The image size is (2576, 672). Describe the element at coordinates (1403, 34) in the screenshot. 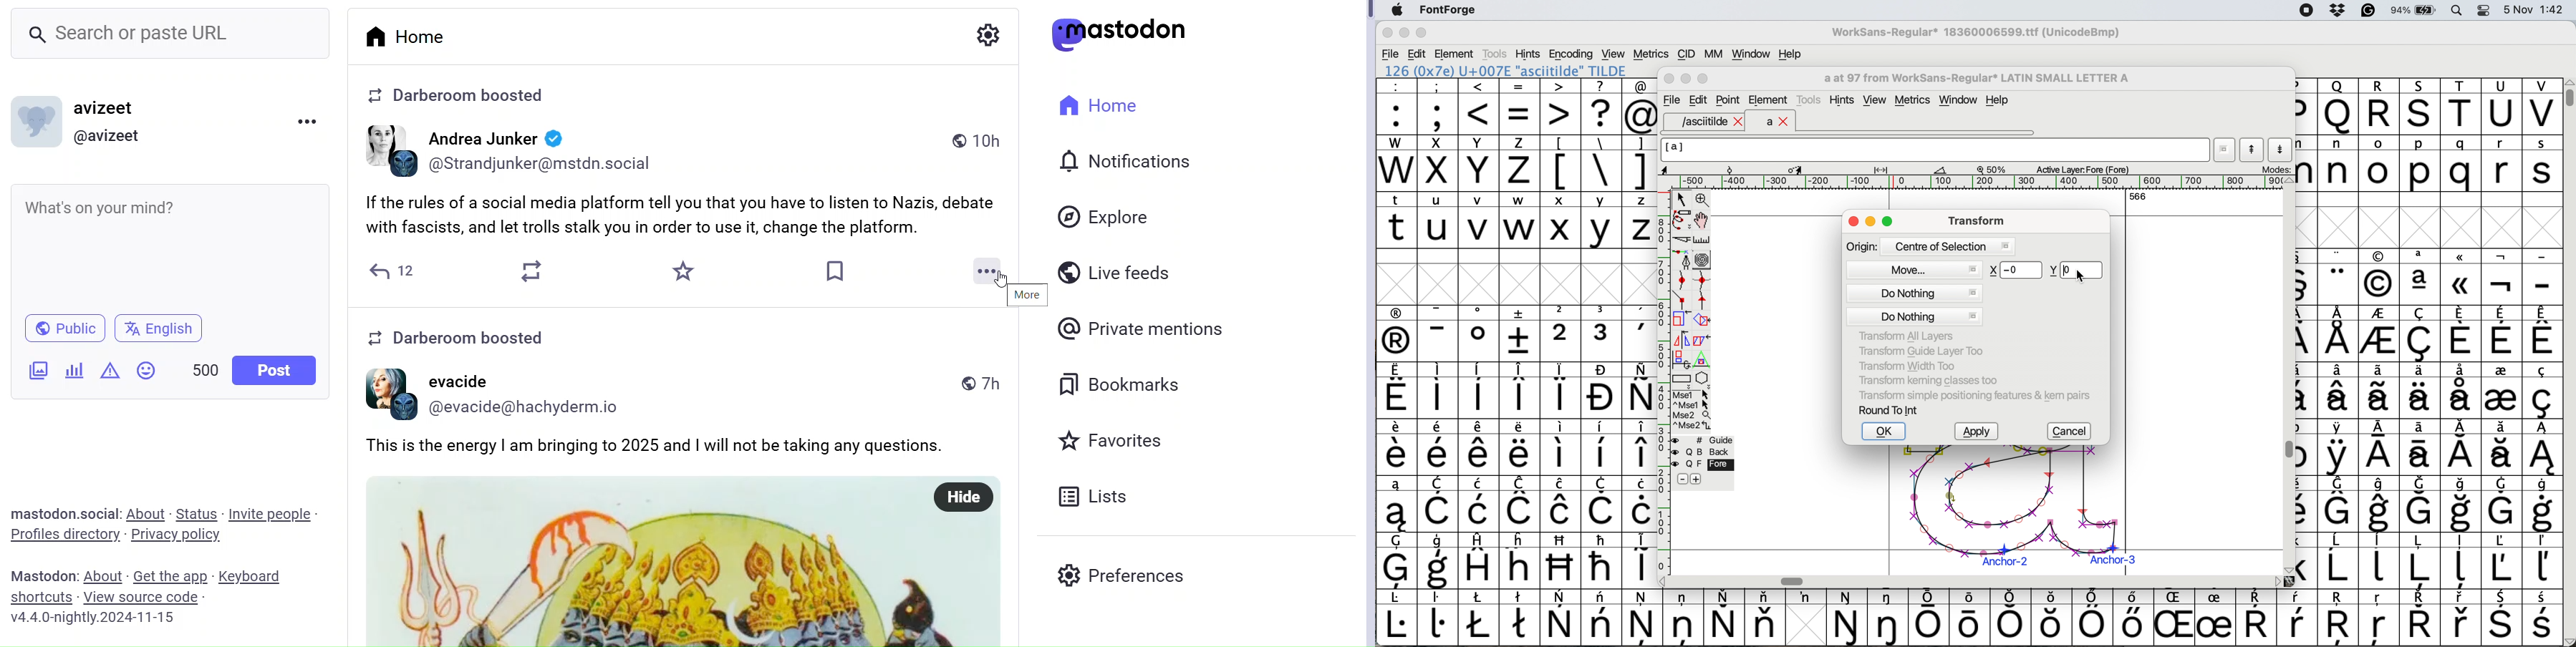

I see `minimise` at that location.